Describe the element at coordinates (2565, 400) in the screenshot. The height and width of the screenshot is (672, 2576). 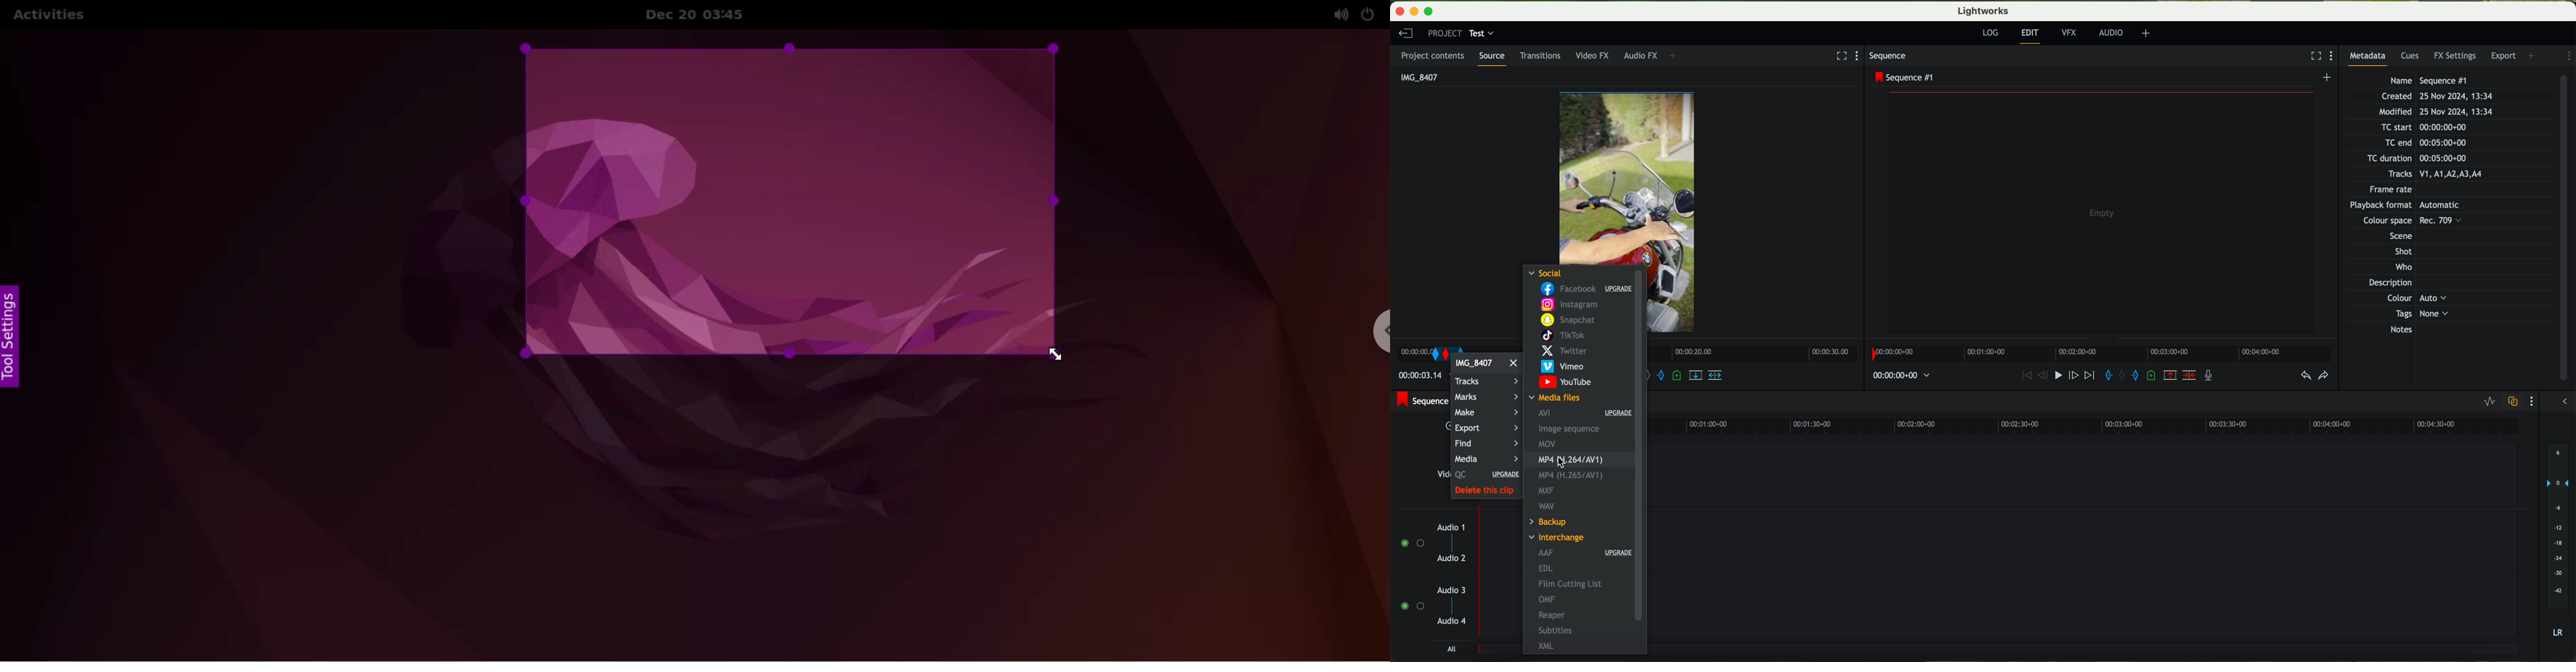
I see `show/hide the full audio mix menu` at that location.